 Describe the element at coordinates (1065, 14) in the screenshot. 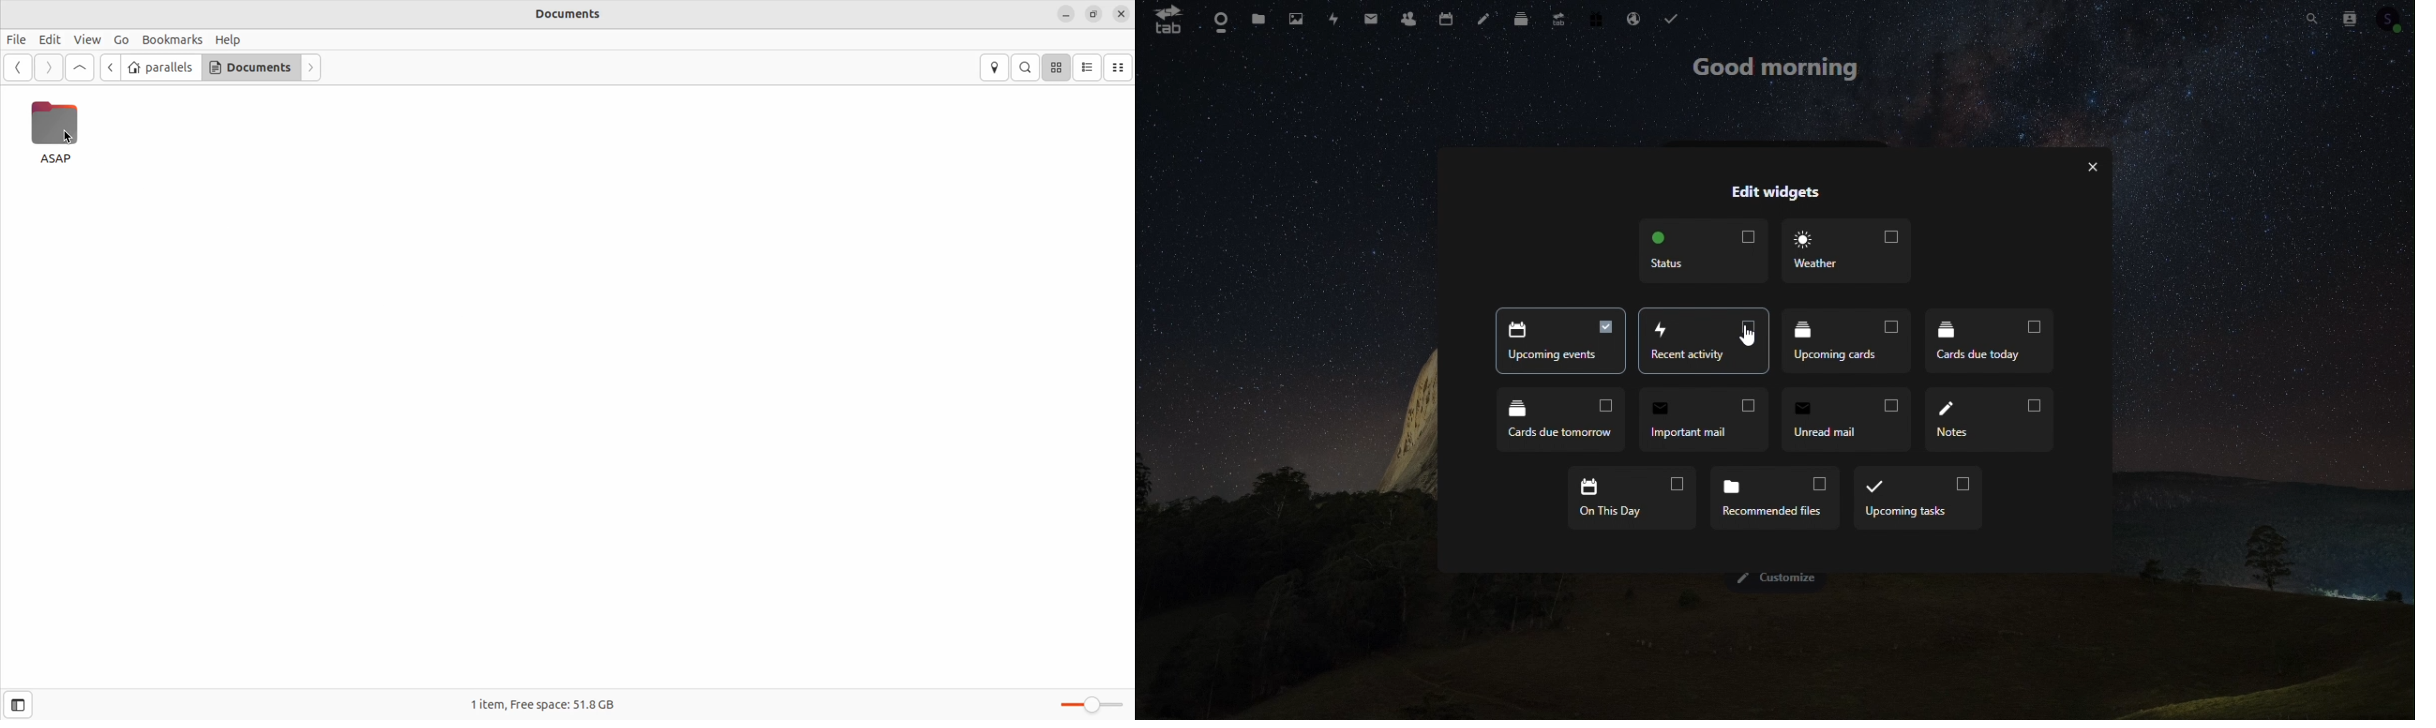

I see `minimize` at that location.